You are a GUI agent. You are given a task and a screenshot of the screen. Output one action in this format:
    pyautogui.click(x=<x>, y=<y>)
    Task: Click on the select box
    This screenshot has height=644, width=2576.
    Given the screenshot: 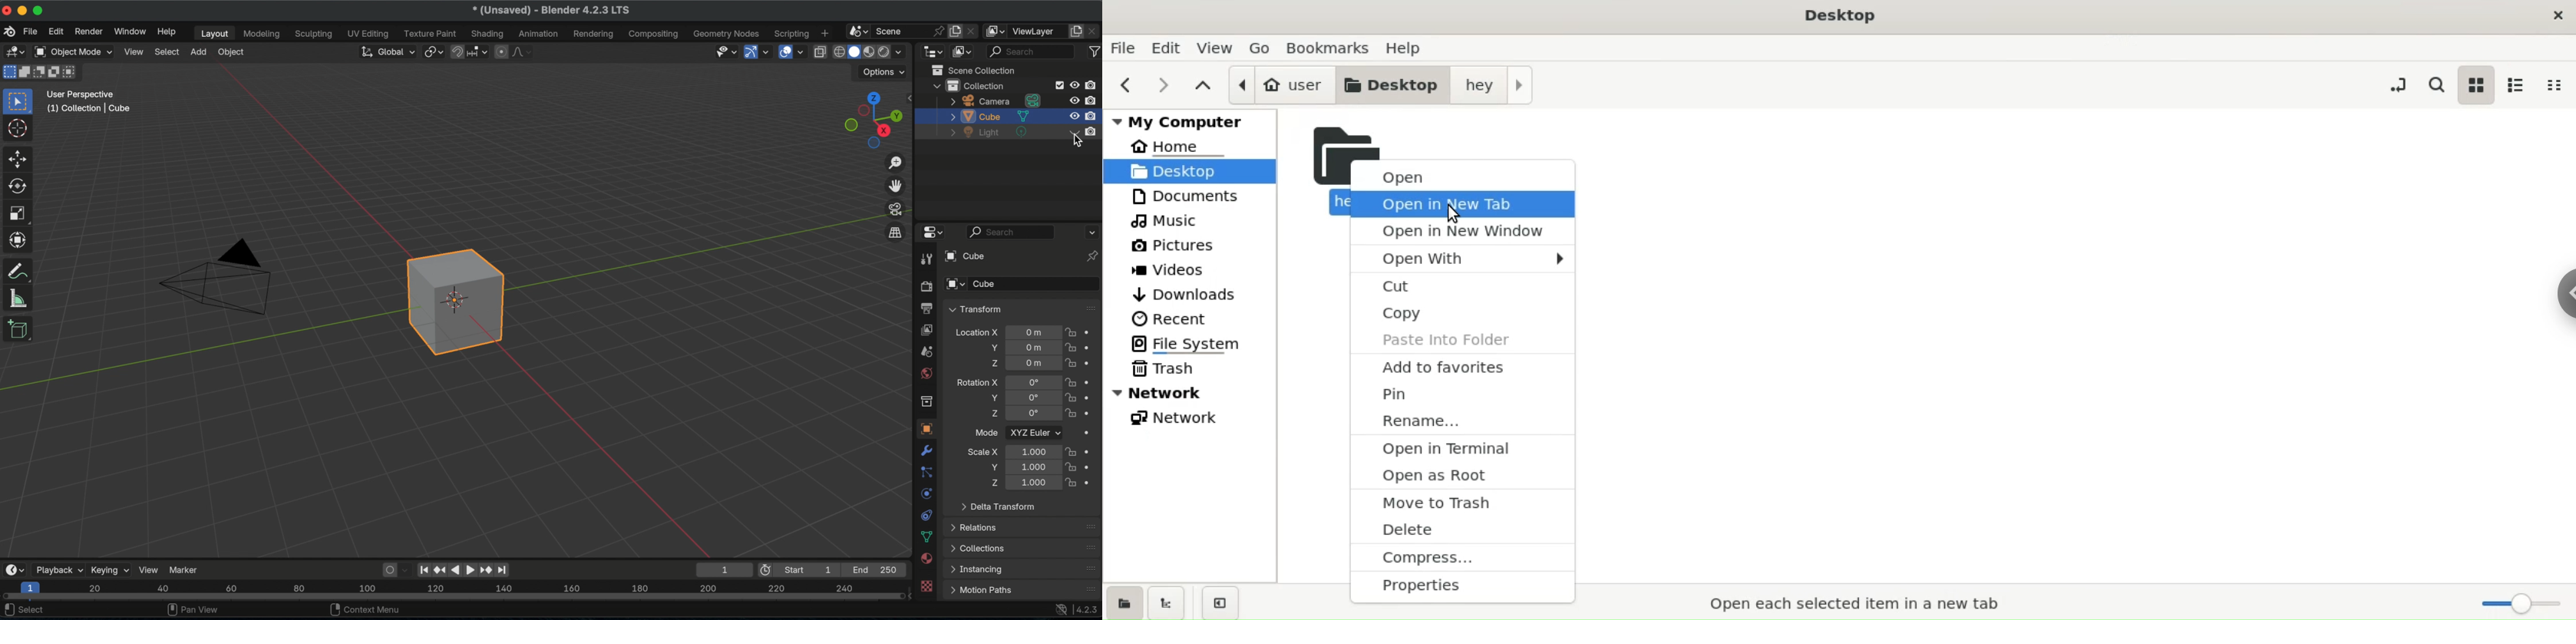 What is the action you would take?
    pyautogui.click(x=16, y=99)
    